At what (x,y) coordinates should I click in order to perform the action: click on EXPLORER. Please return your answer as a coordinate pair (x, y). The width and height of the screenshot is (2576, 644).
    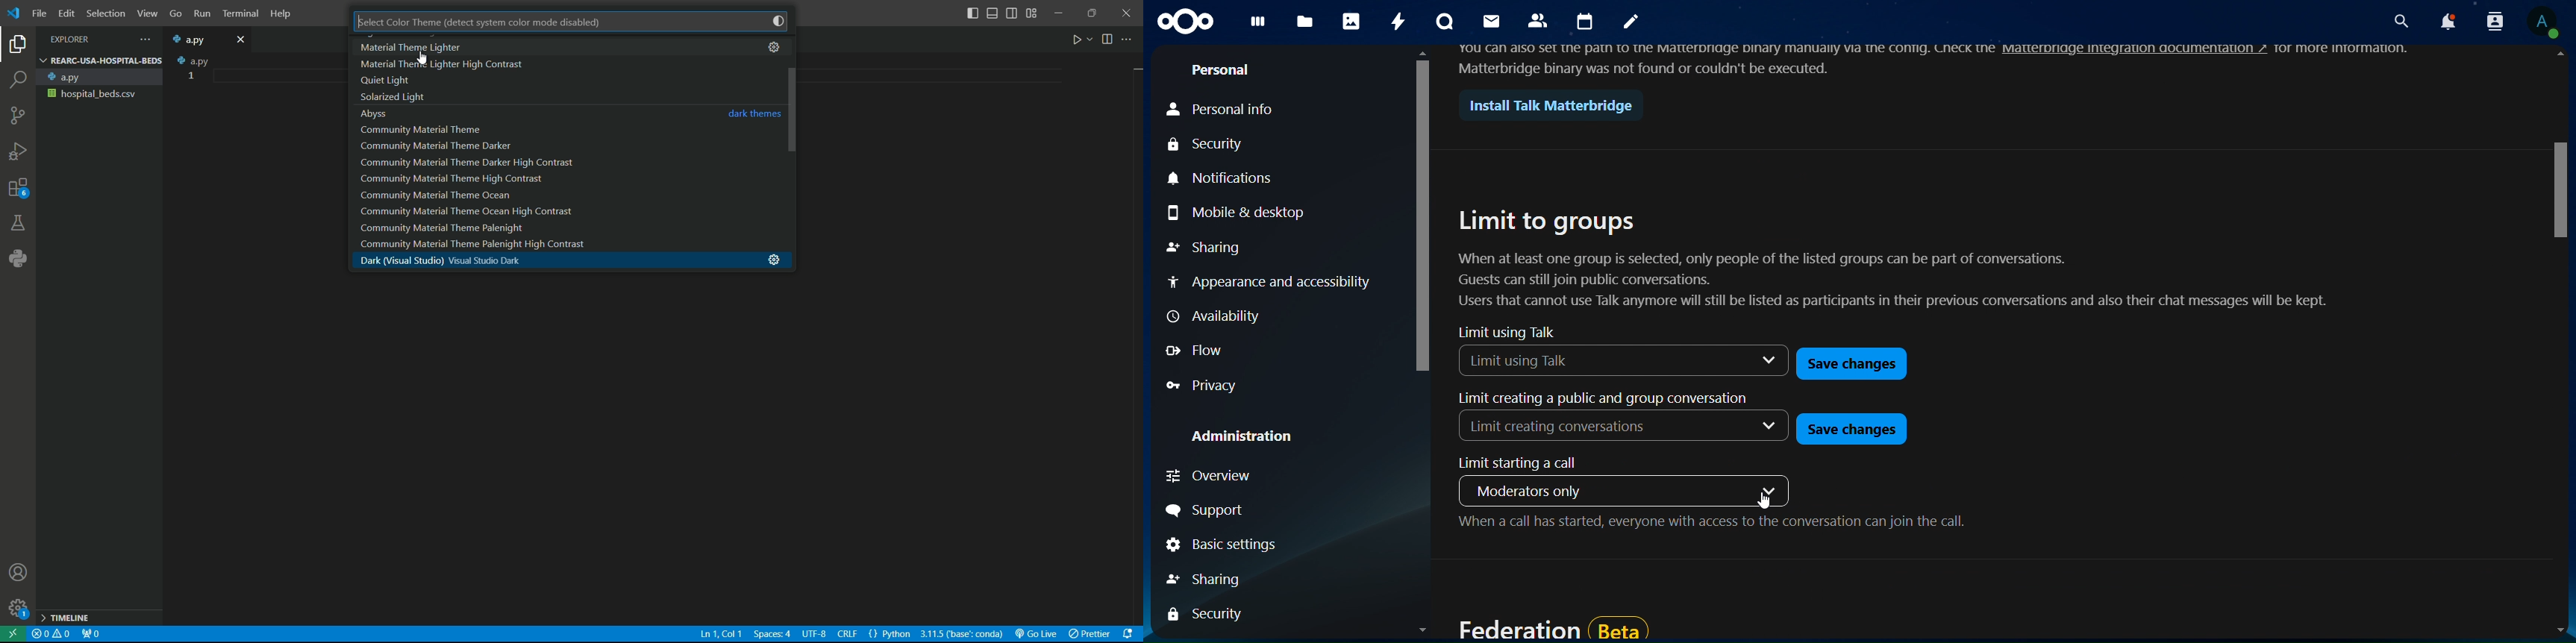
    Looking at the image, I should click on (80, 39).